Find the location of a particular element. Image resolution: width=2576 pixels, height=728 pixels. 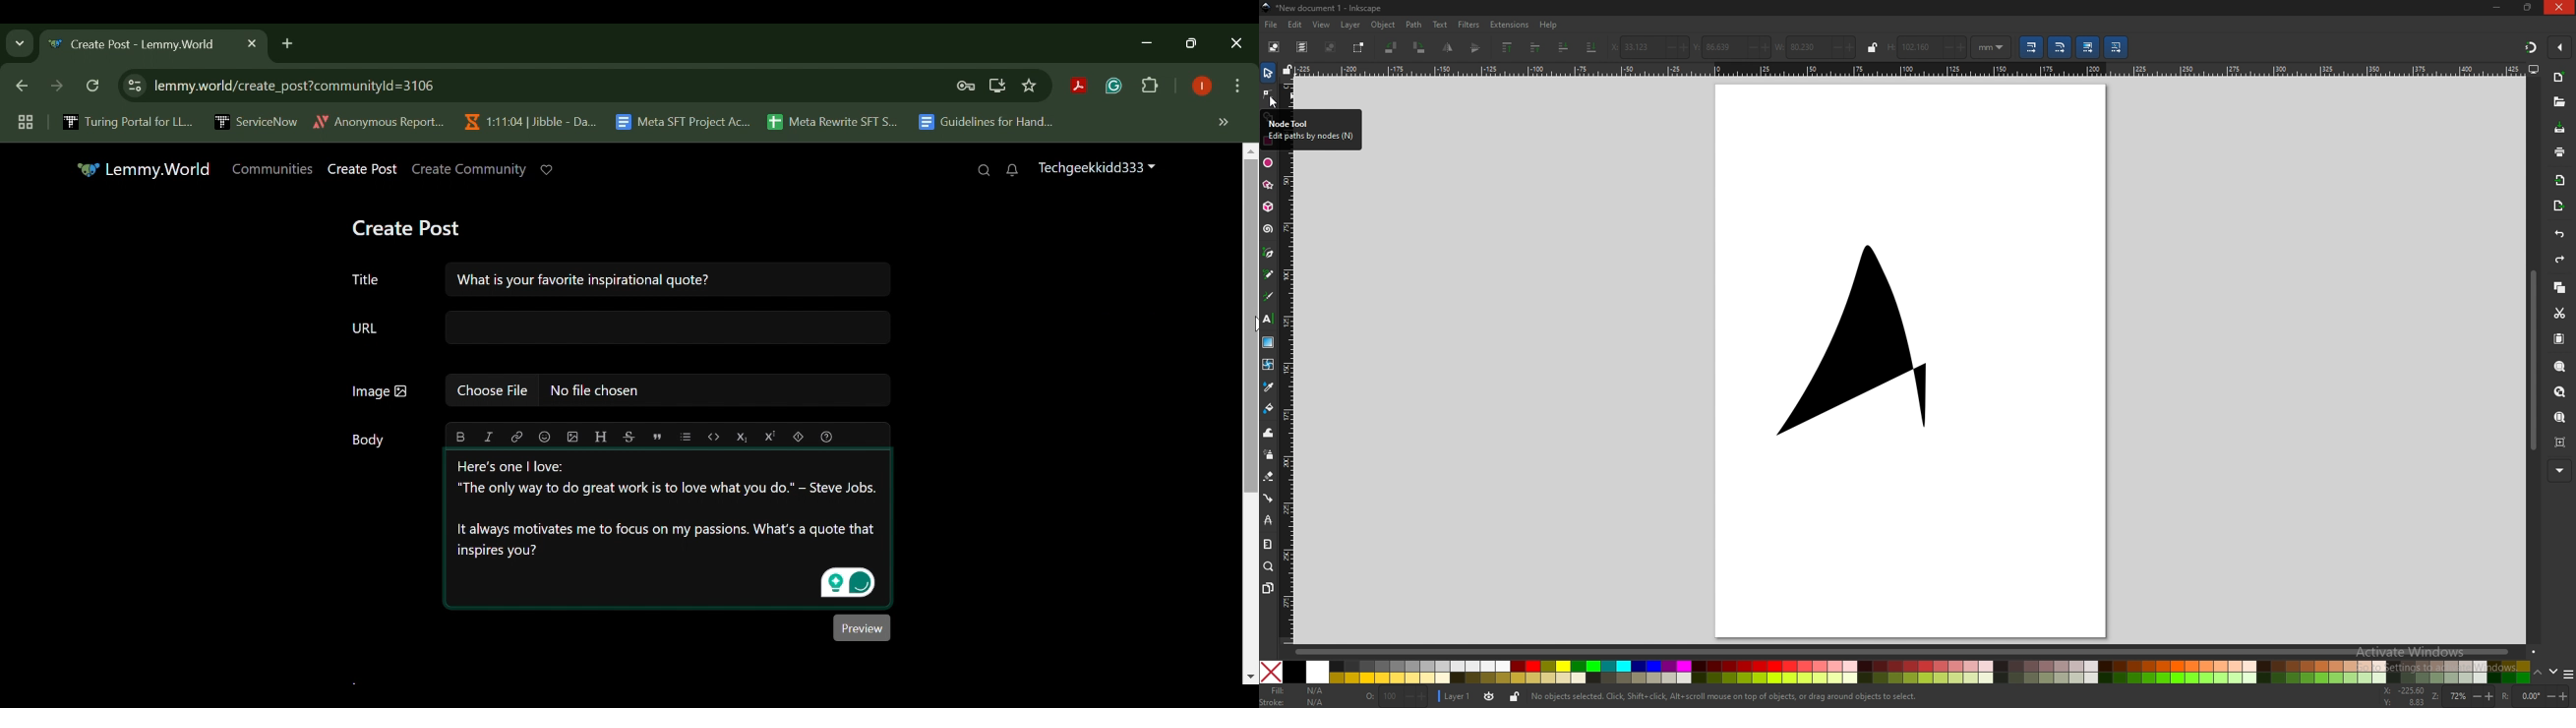

display options is located at coordinates (2535, 69).